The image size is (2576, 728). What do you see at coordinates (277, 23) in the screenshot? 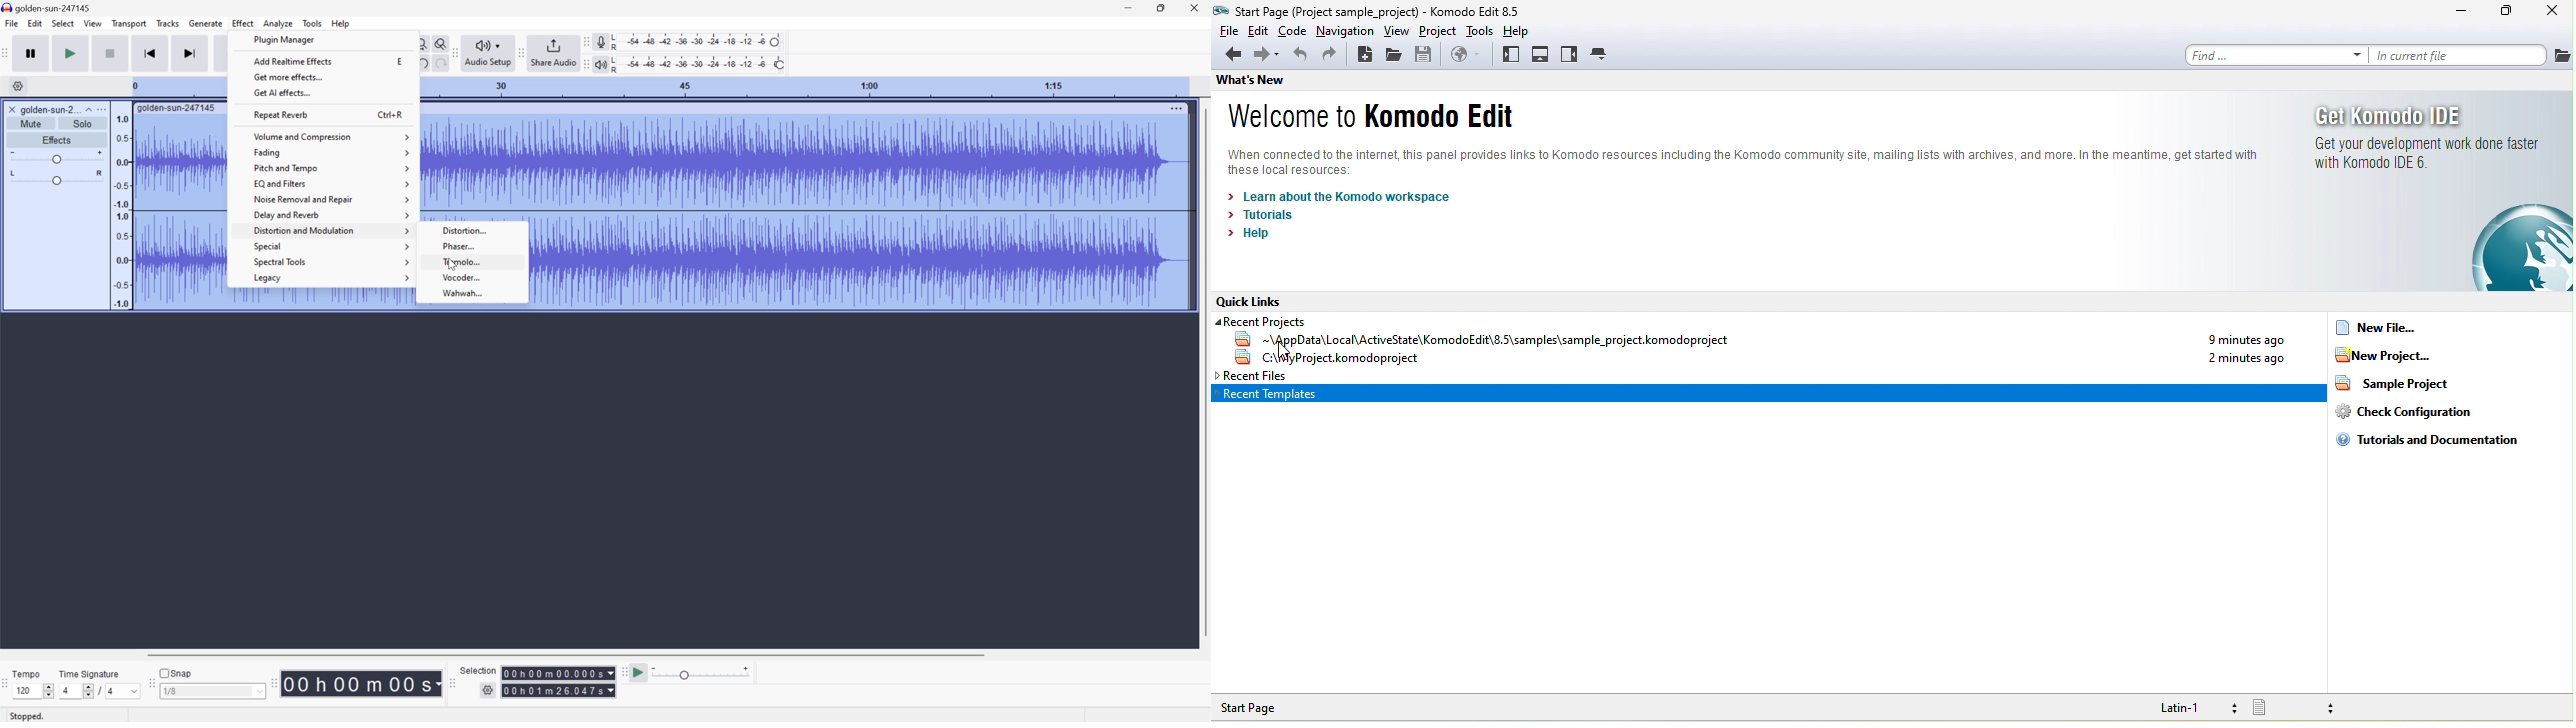
I see `Analyze` at bounding box center [277, 23].